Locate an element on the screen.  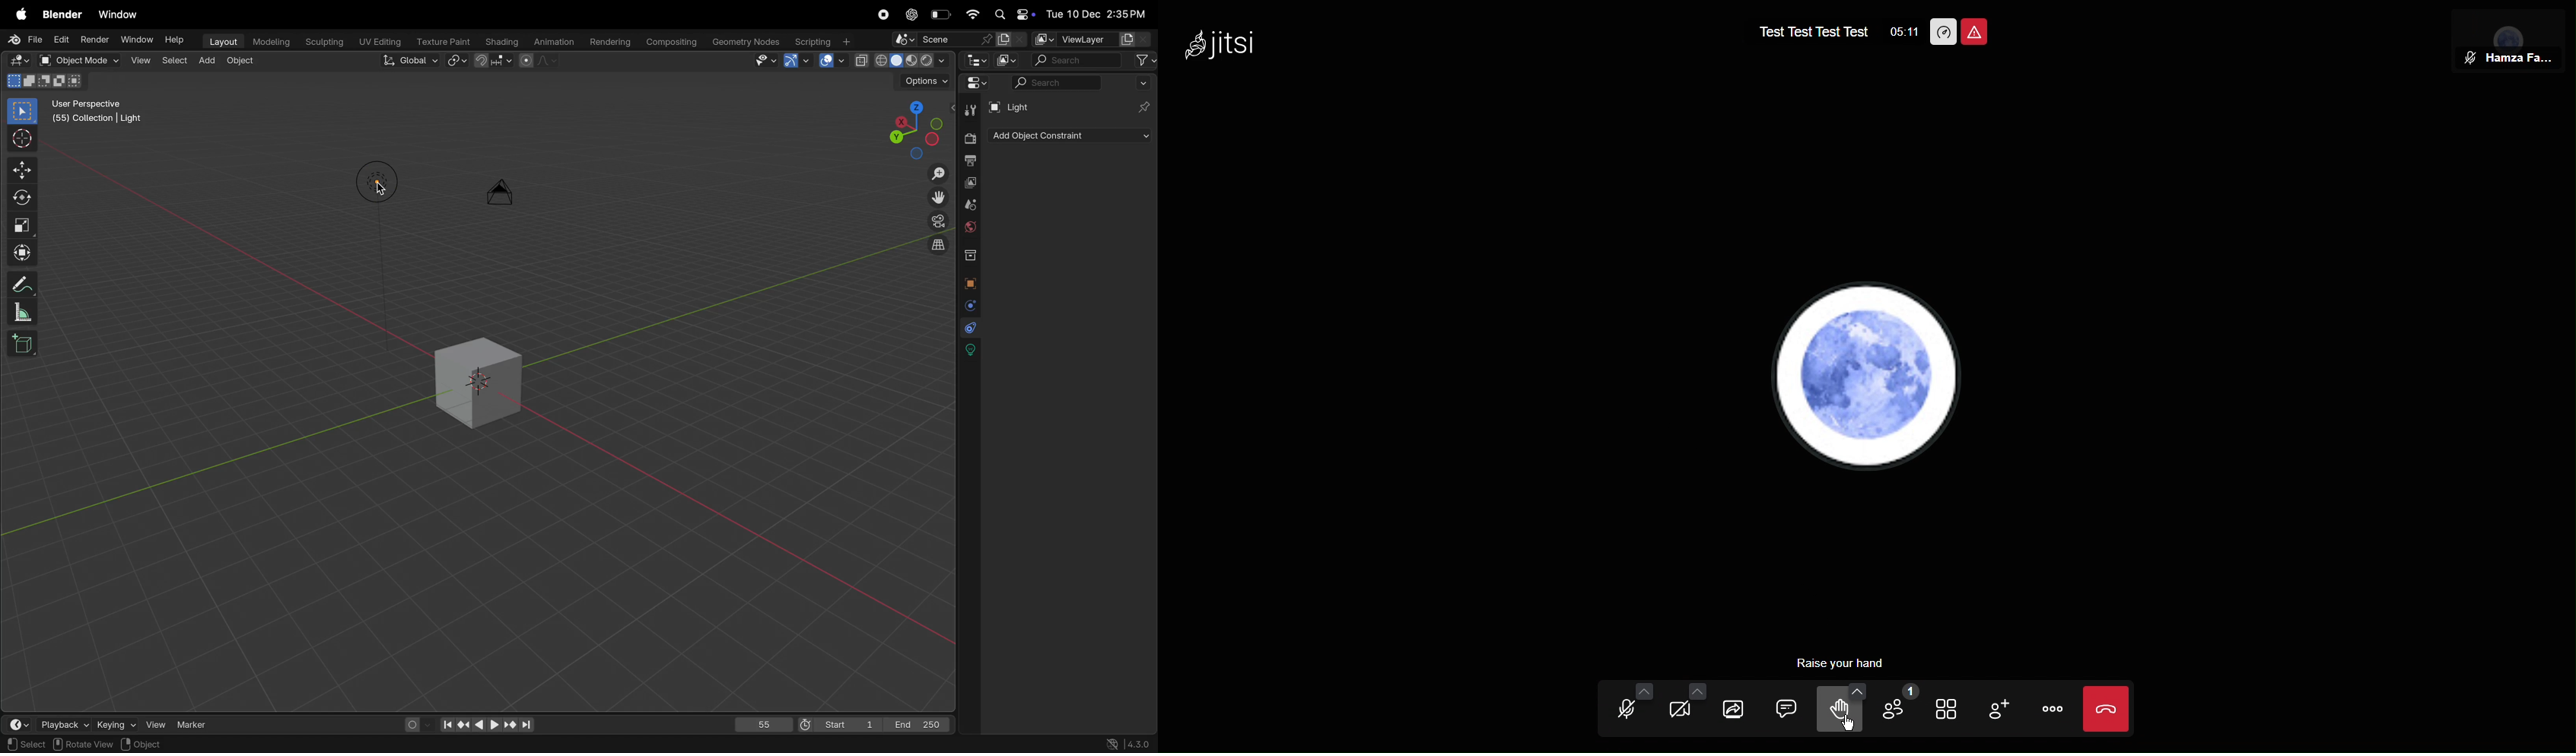
snap is located at coordinates (457, 62).